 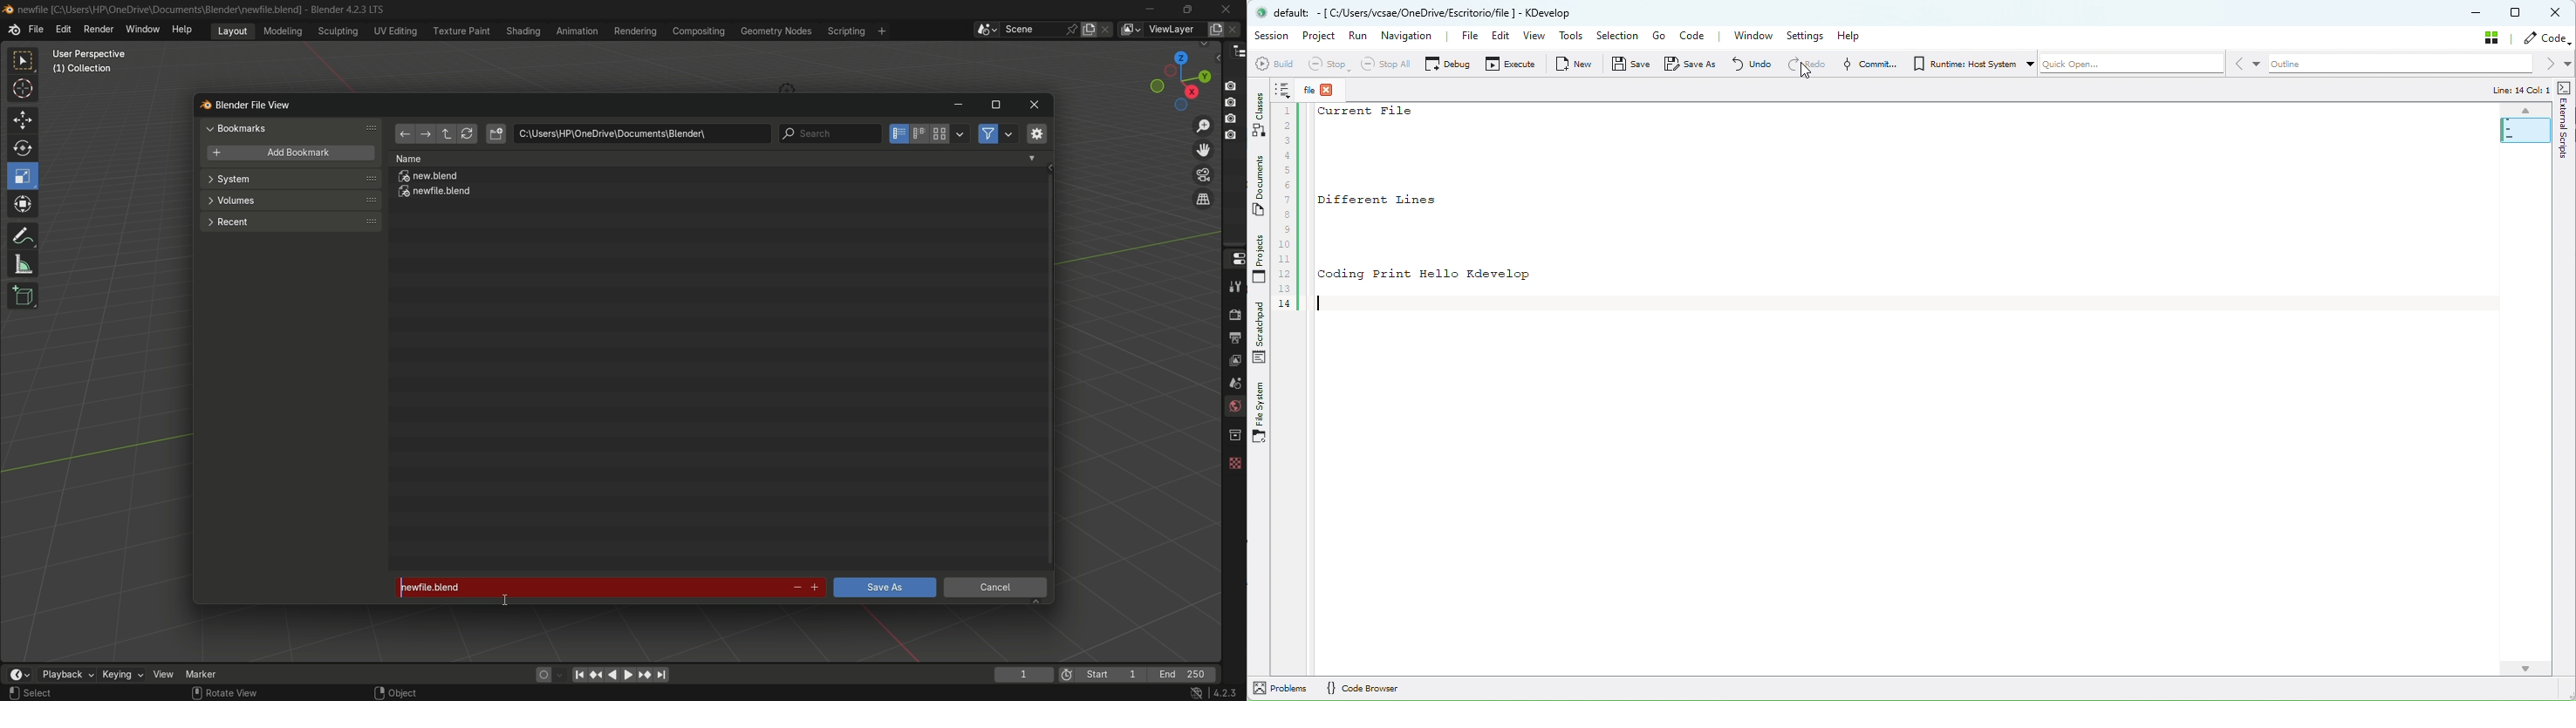 What do you see at coordinates (1233, 382) in the screenshot?
I see `scene` at bounding box center [1233, 382].